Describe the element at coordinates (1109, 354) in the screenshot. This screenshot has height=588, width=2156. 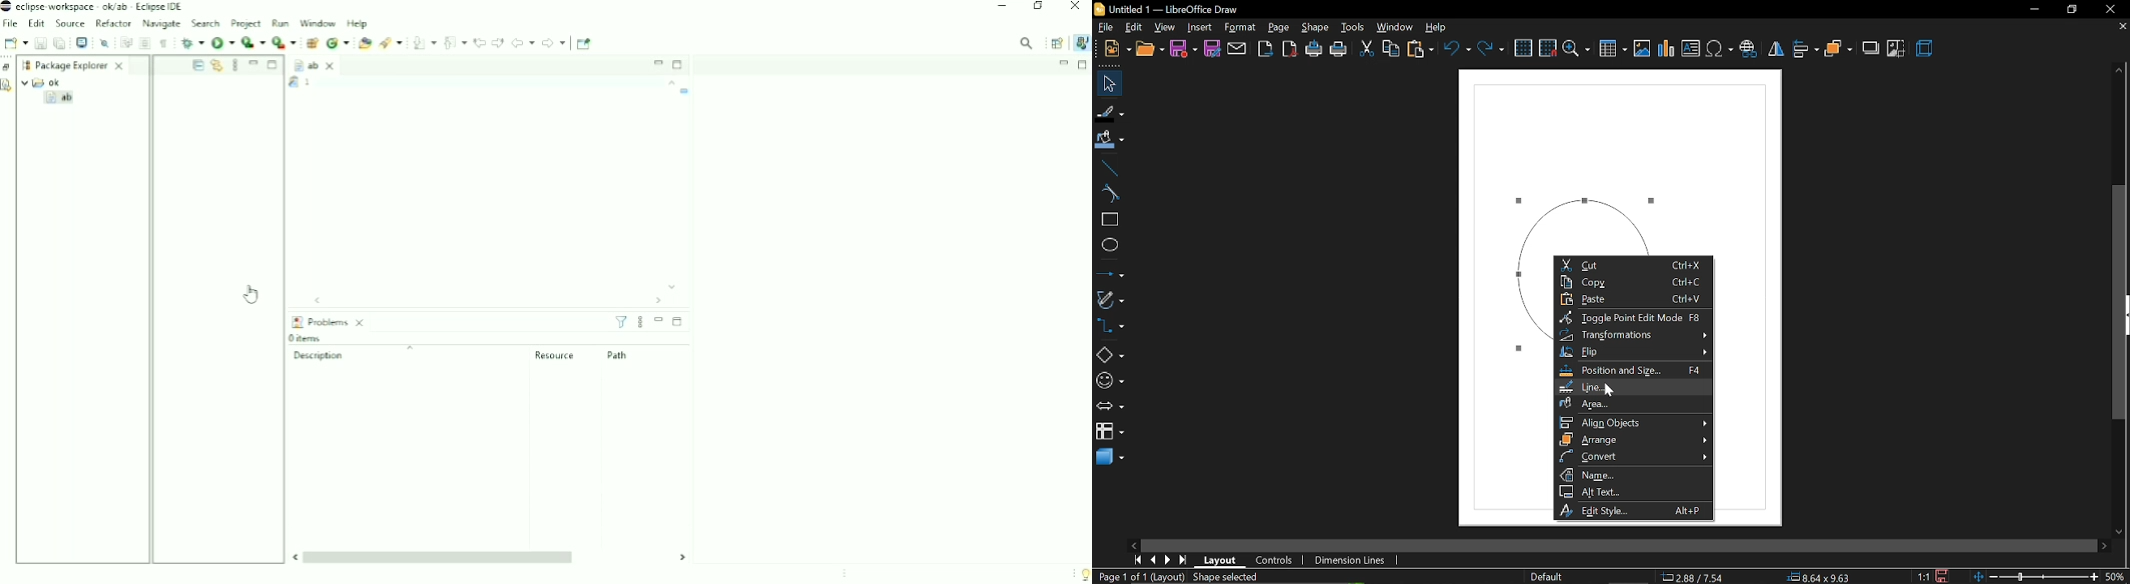
I see `shapes` at that location.